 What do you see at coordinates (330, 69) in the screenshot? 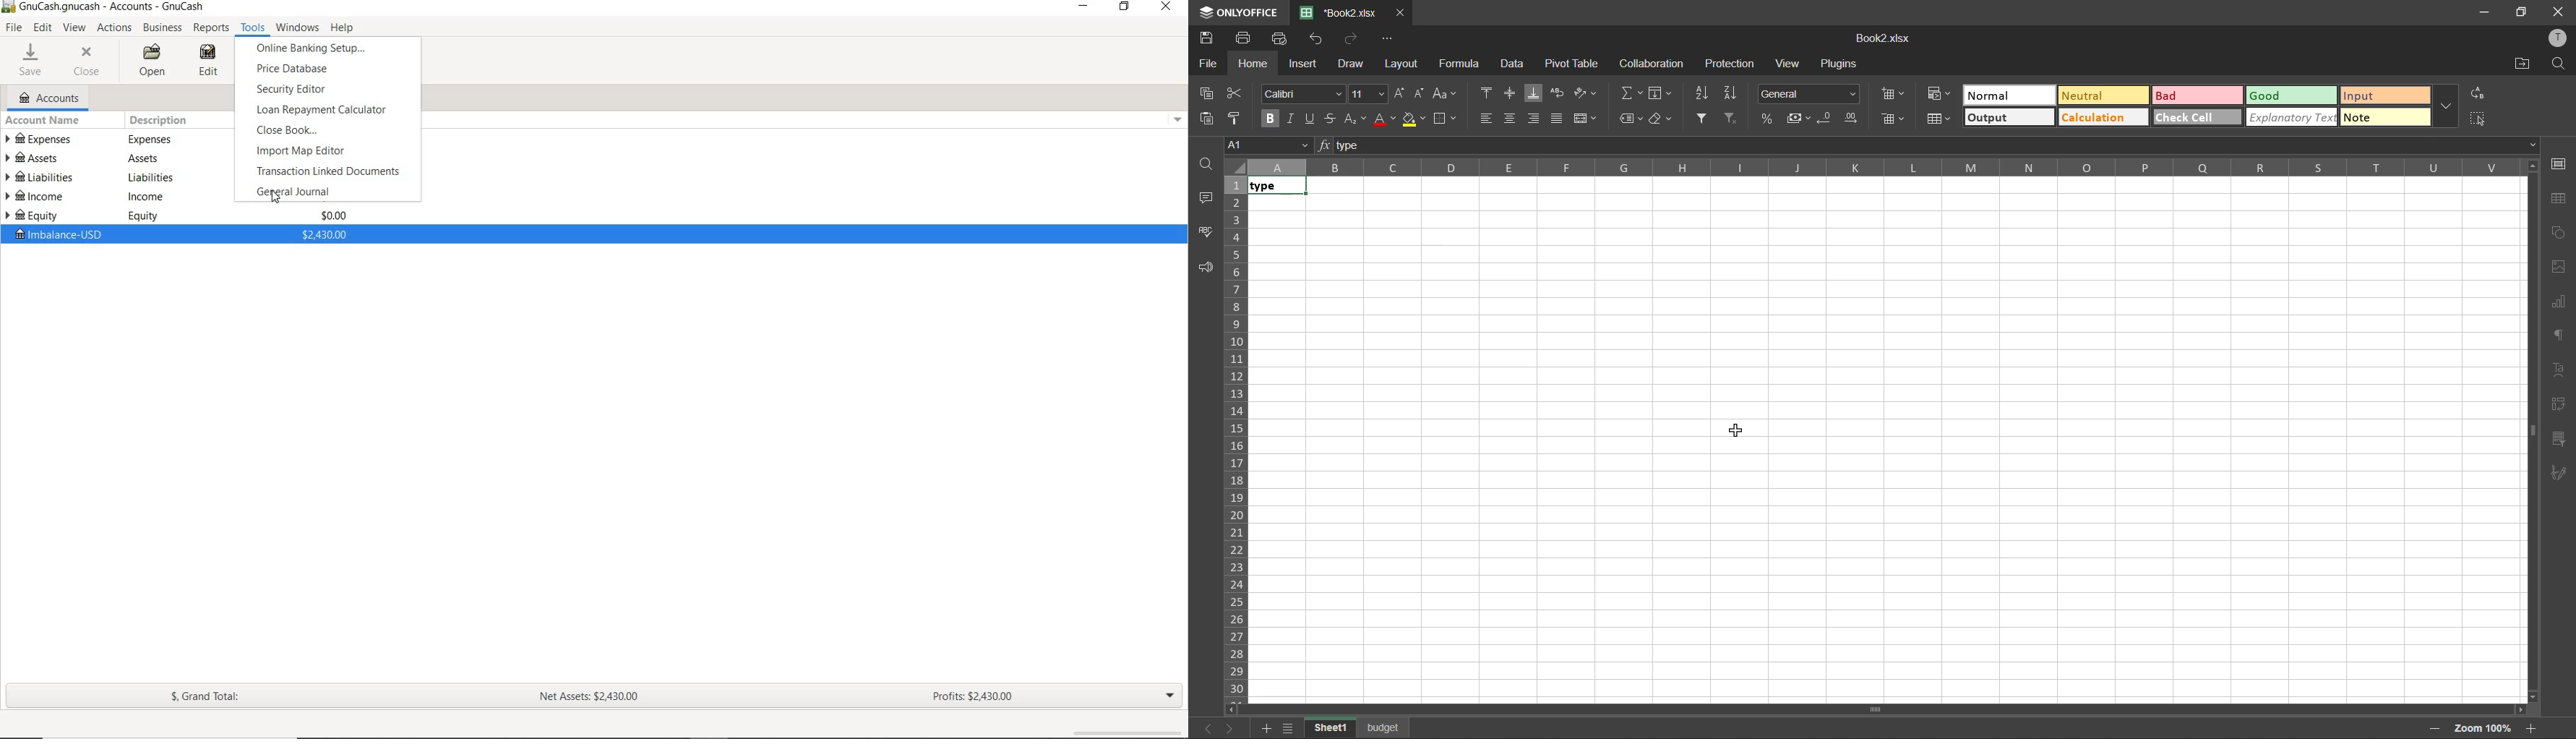
I see `PRICE DATABASE` at bounding box center [330, 69].